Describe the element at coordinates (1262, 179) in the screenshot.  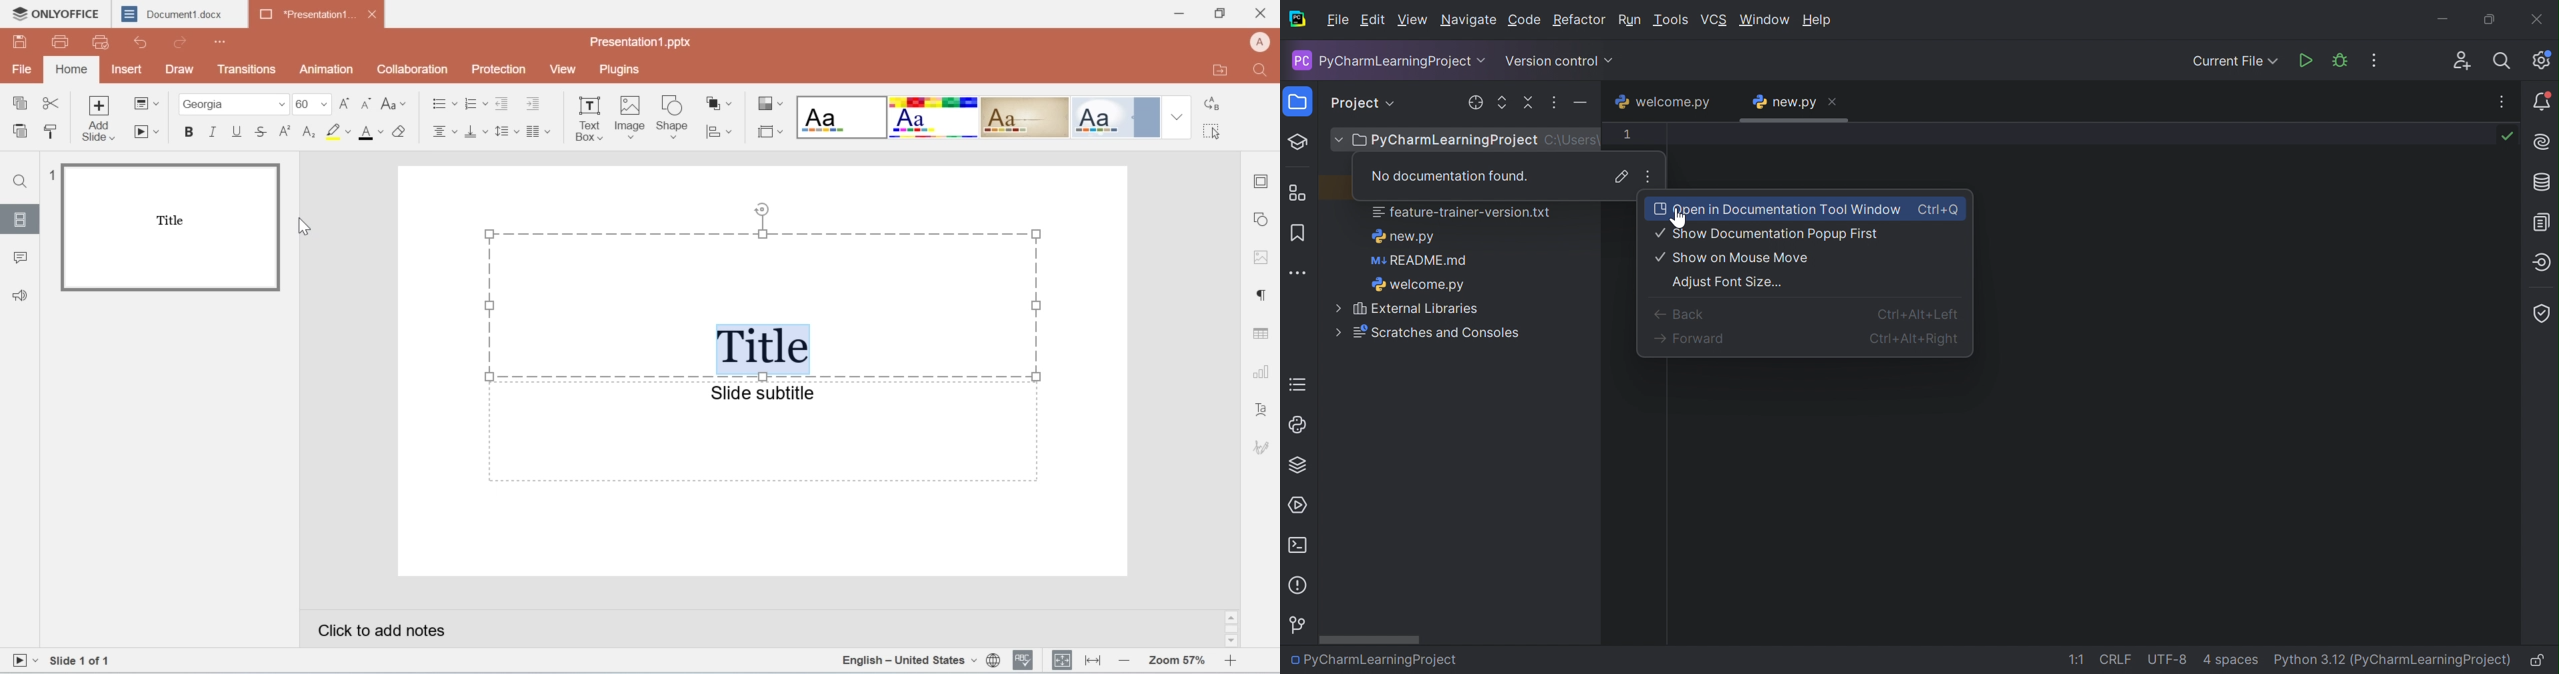
I see `border` at that location.